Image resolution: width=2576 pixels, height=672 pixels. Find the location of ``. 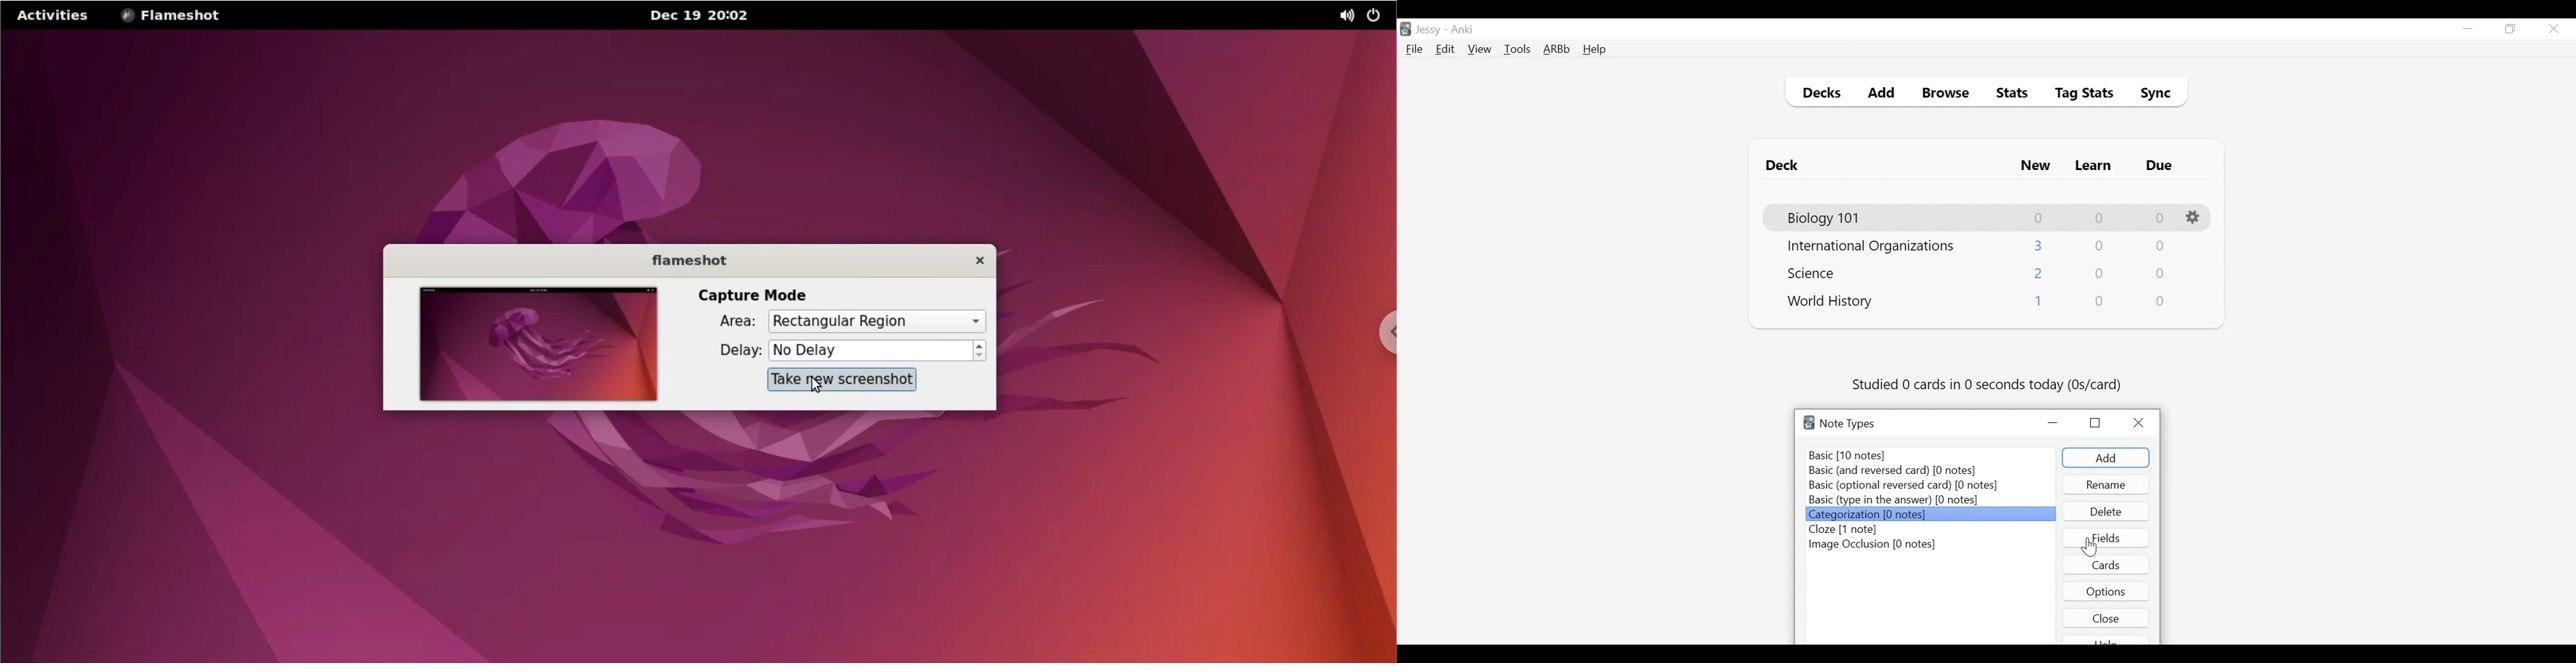

 is located at coordinates (2100, 301).